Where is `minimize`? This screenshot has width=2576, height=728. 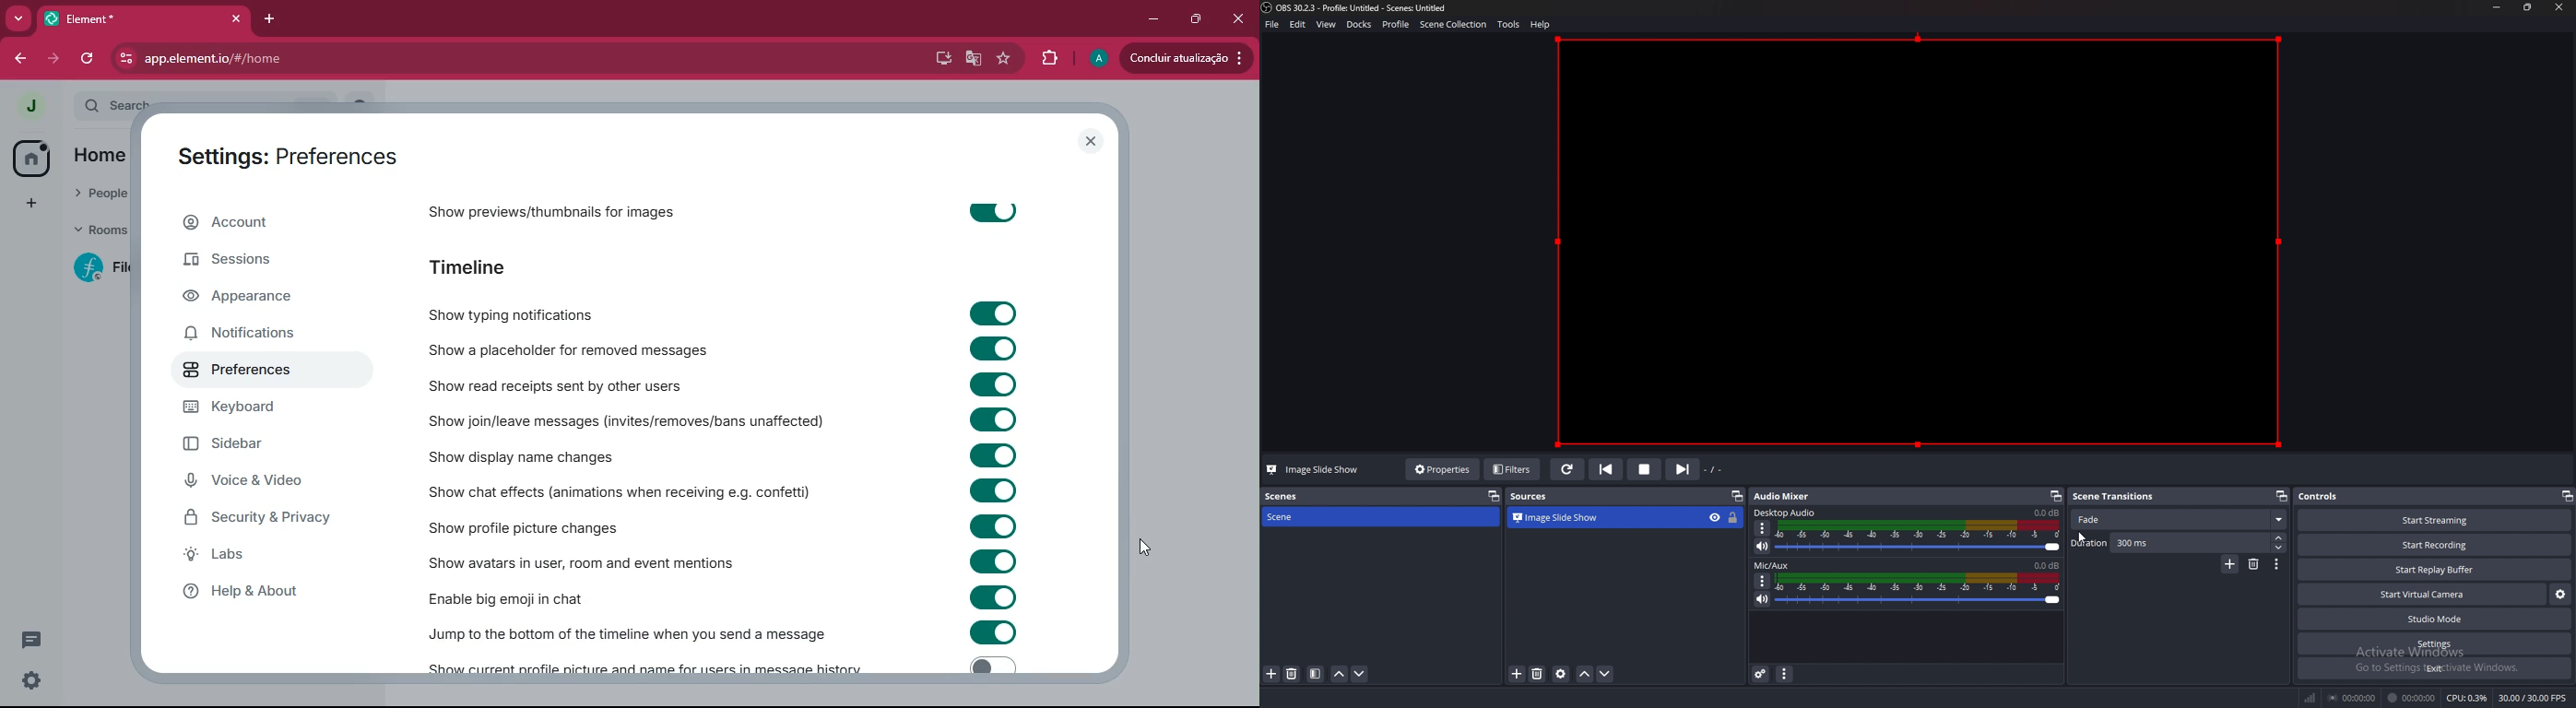 minimize is located at coordinates (2499, 8).